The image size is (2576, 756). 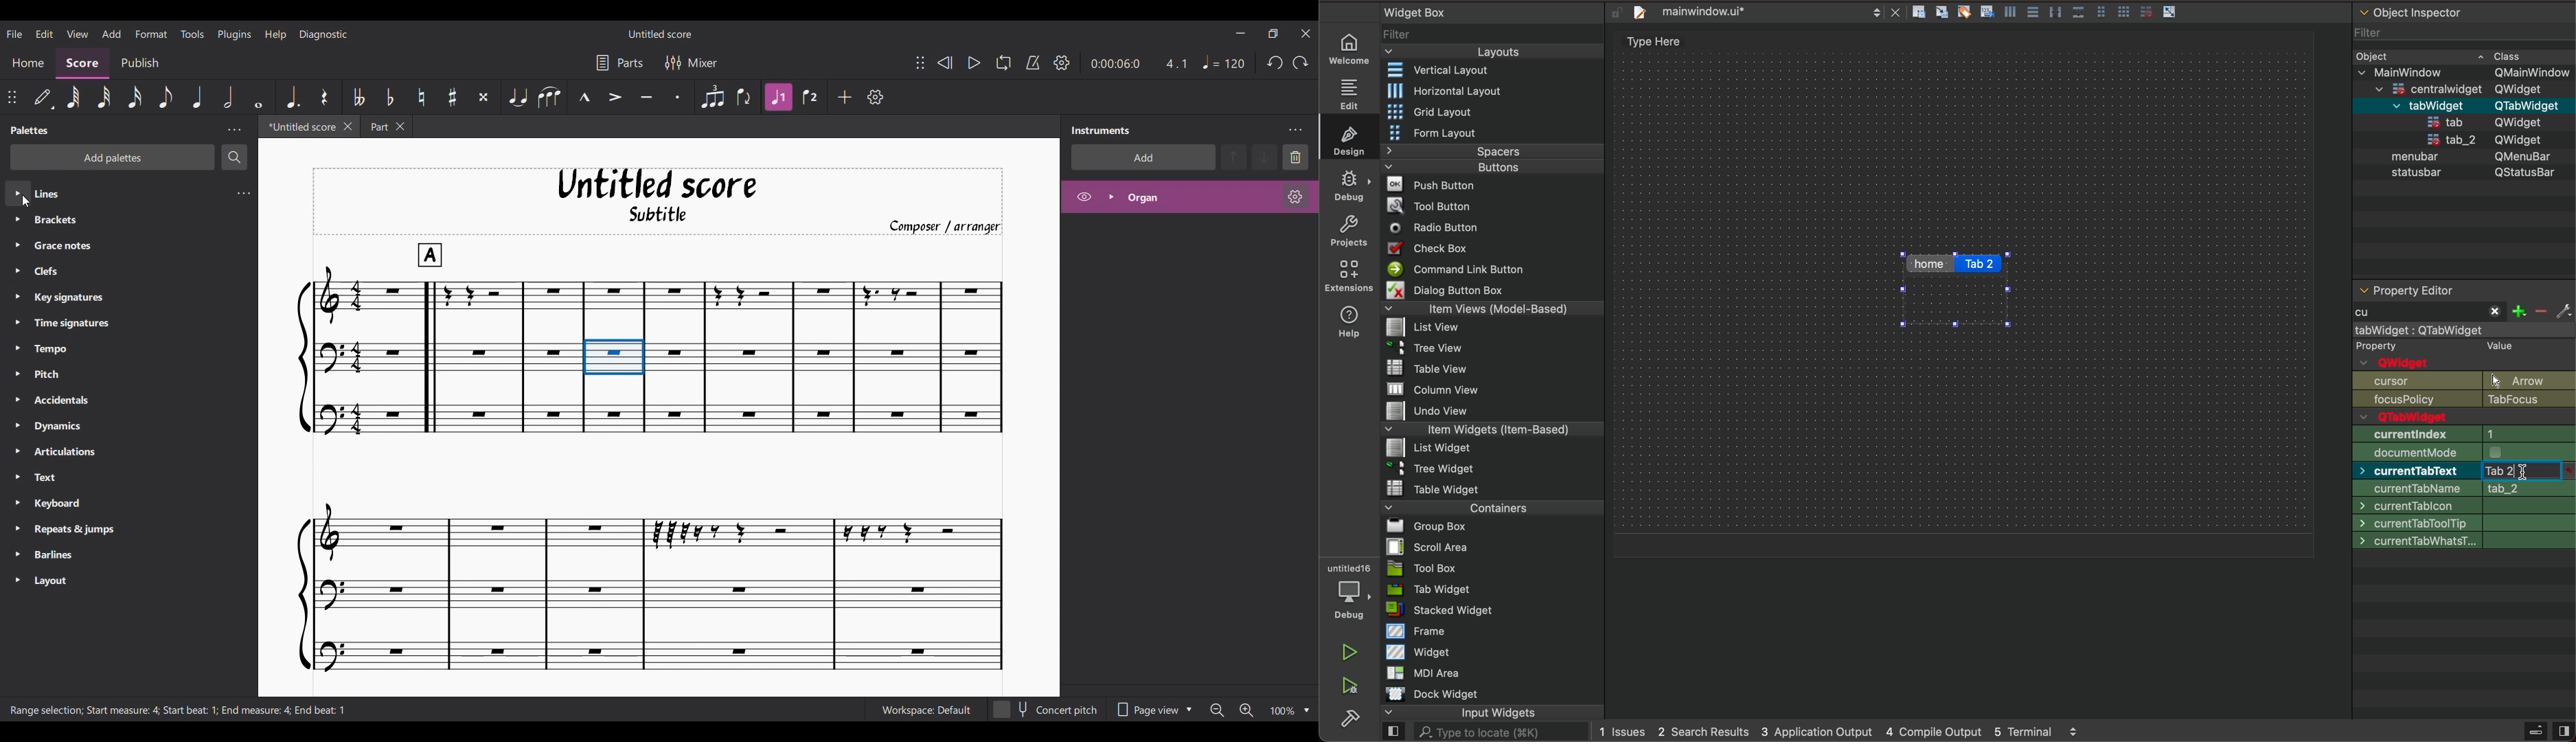 What do you see at coordinates (1422, 388) in the screenshot?
I see `MW column view` at bounding box center [1422, 388].